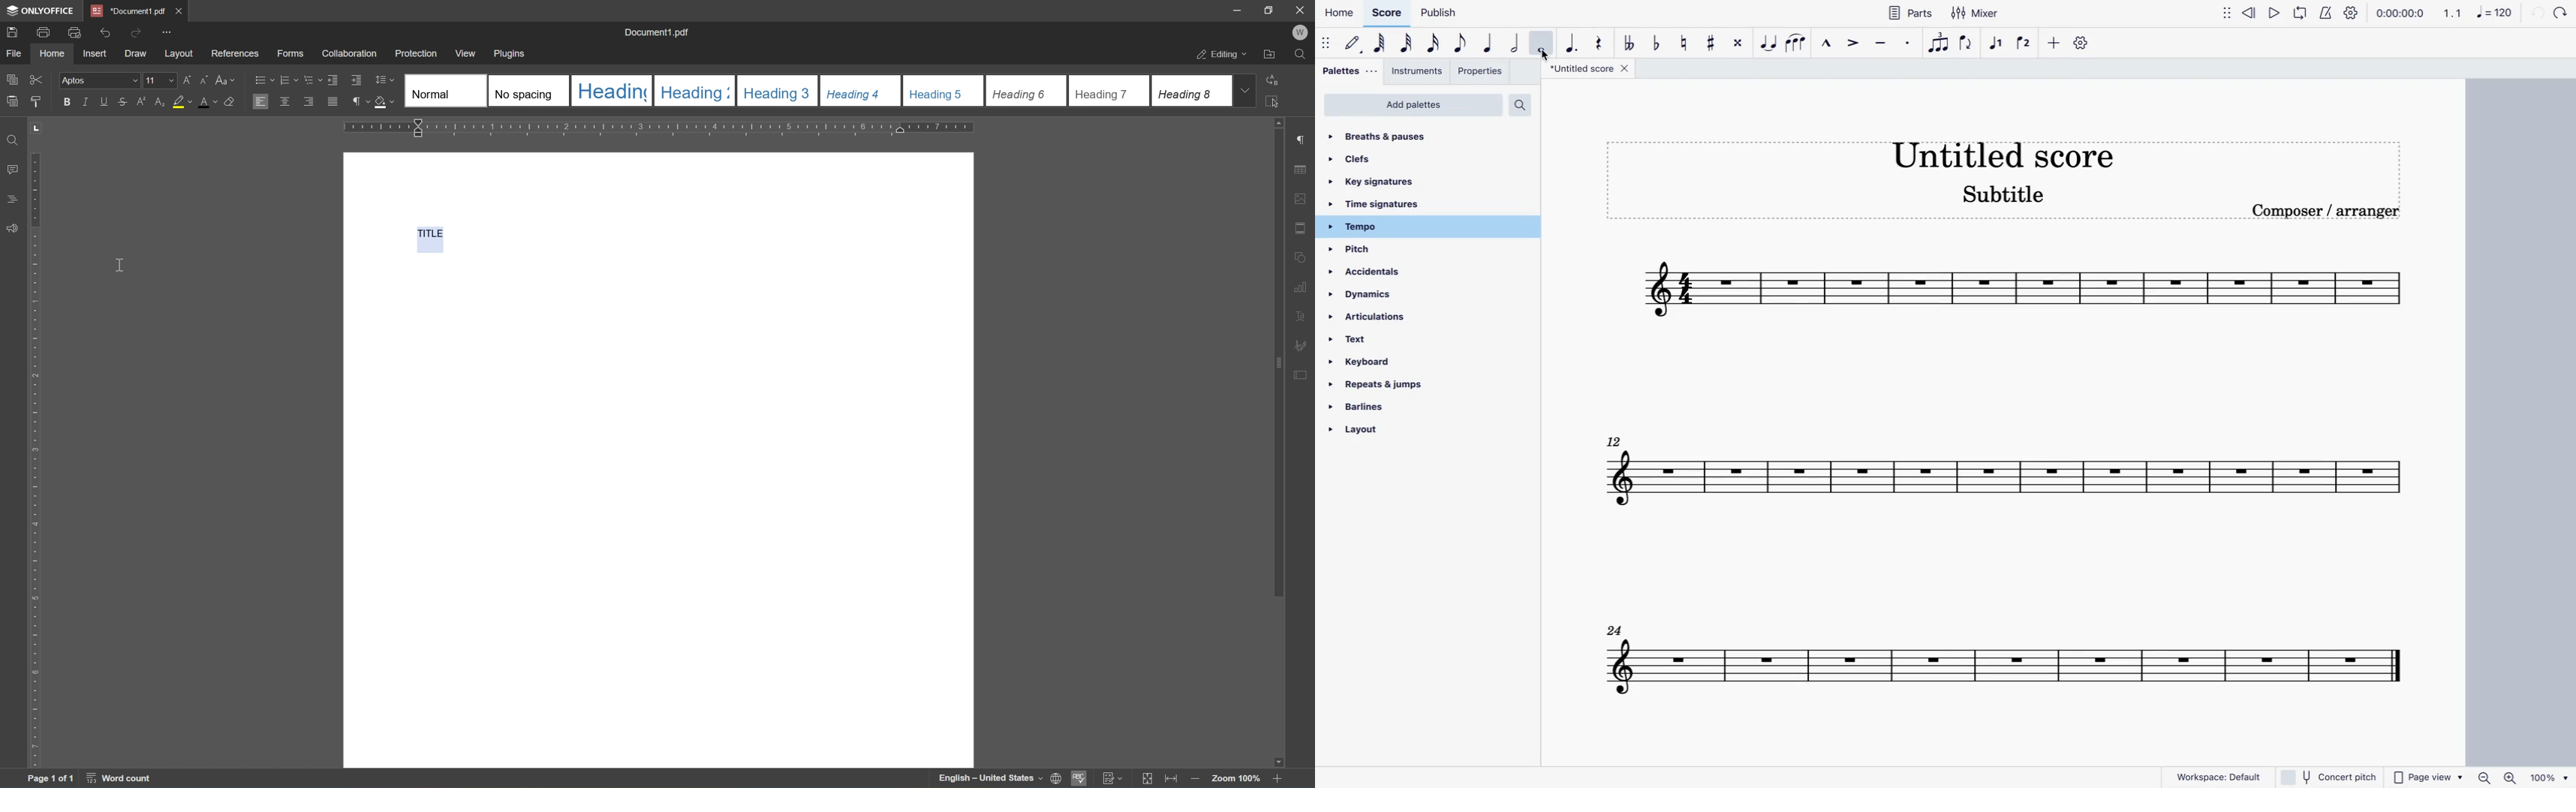 The height and width of the screenshot is (812, 2576). What do you see at coordinates (122, 780) in the screenshot?
I see `word count` at bounding box center [122, 780].